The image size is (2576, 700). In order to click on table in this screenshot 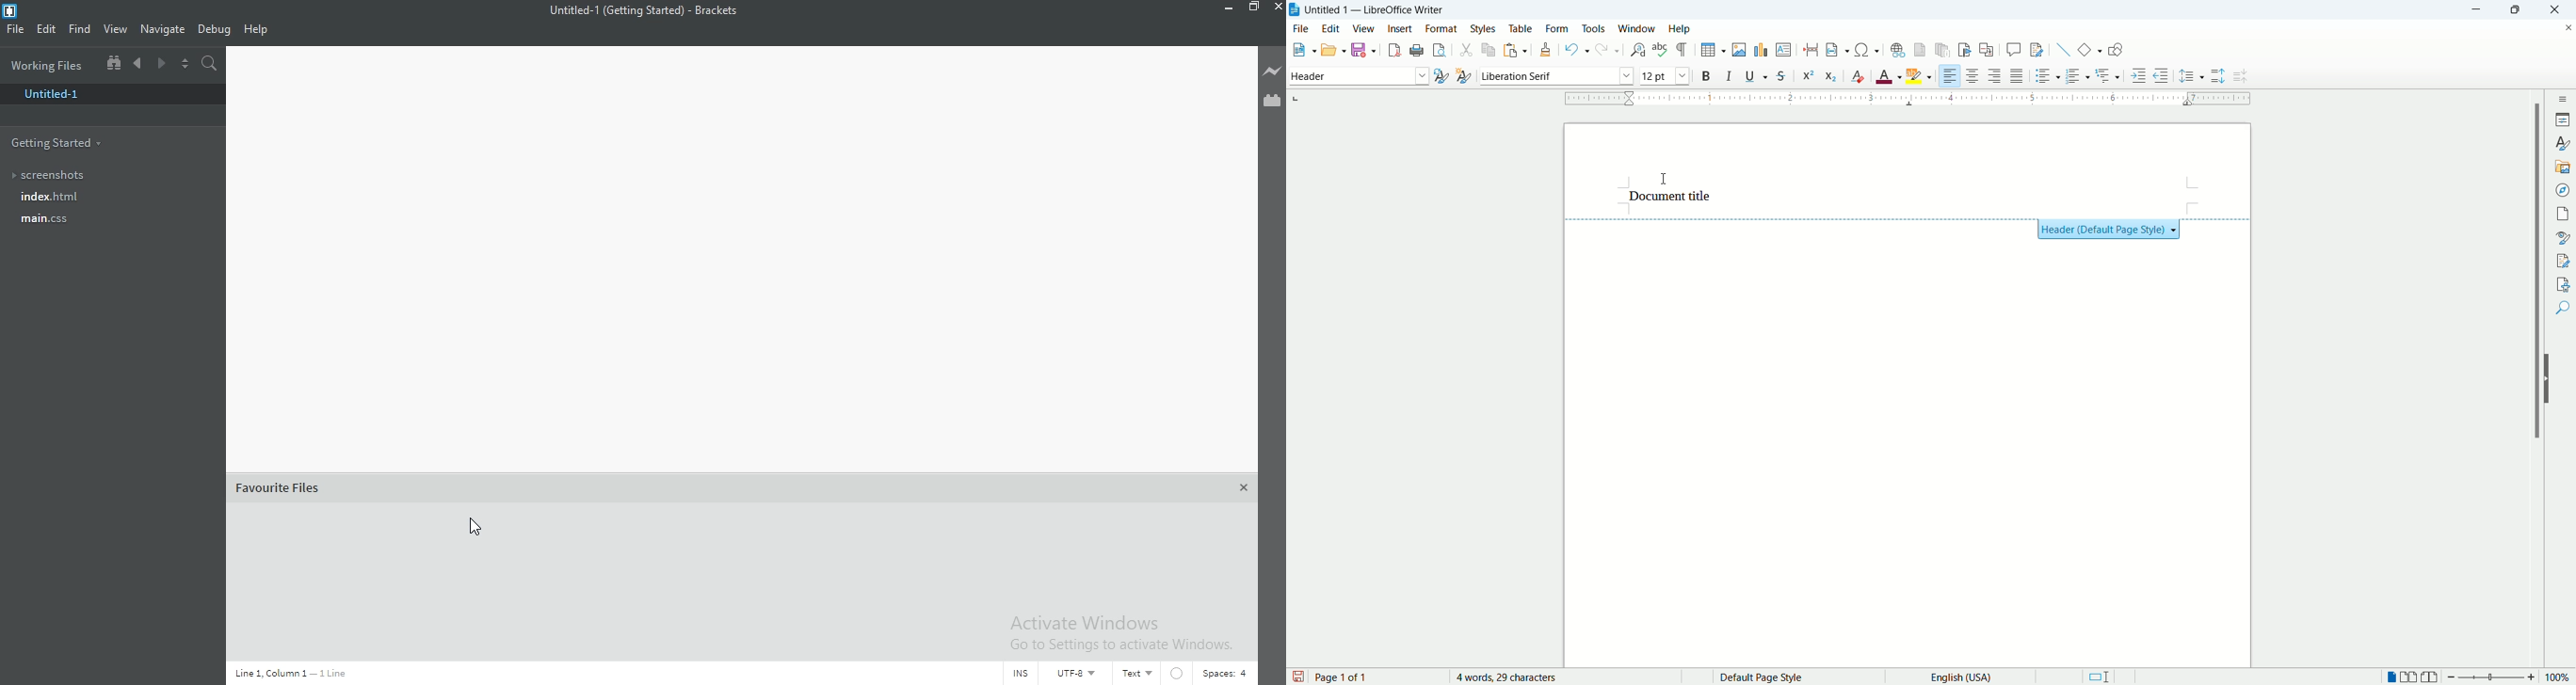, I will do `click(1520, 28)`.